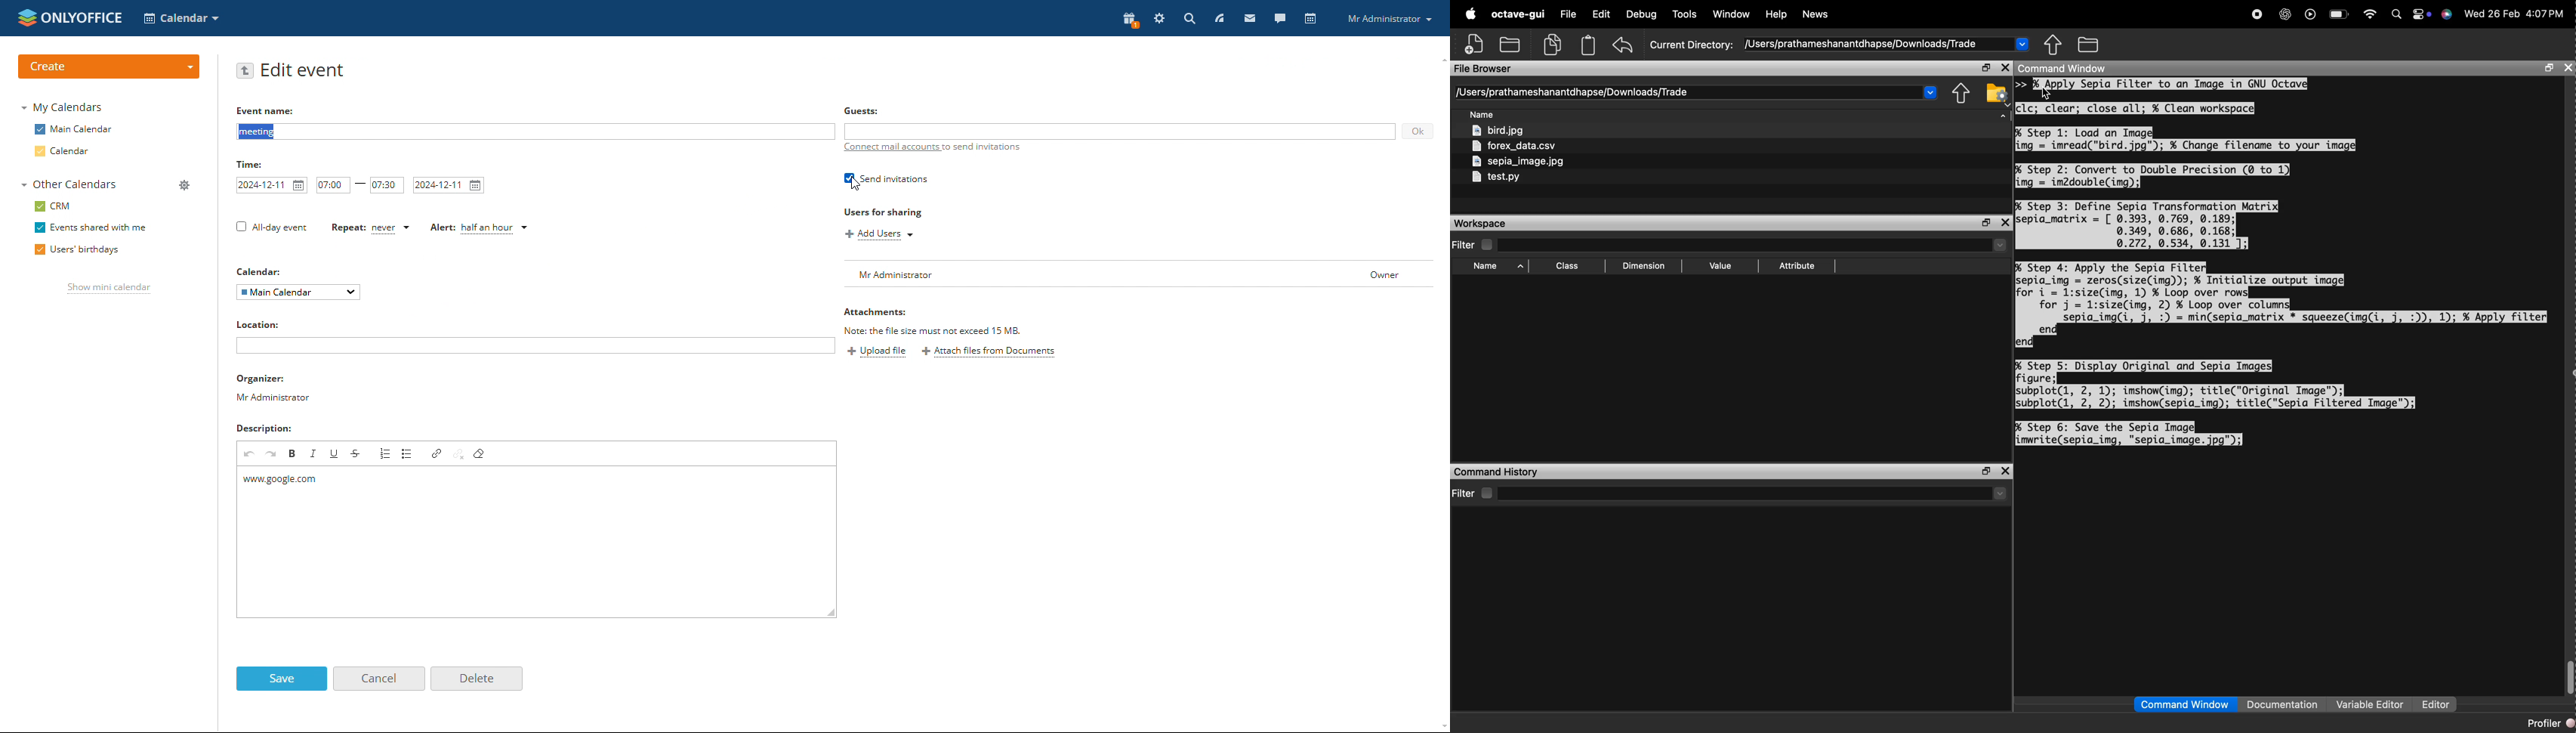 Image resolution: width=2576 pixels, height=756 pixels. Describe the element at coordinates (1930, 92) in the screenshot. I see `Drop-down ` at that location.